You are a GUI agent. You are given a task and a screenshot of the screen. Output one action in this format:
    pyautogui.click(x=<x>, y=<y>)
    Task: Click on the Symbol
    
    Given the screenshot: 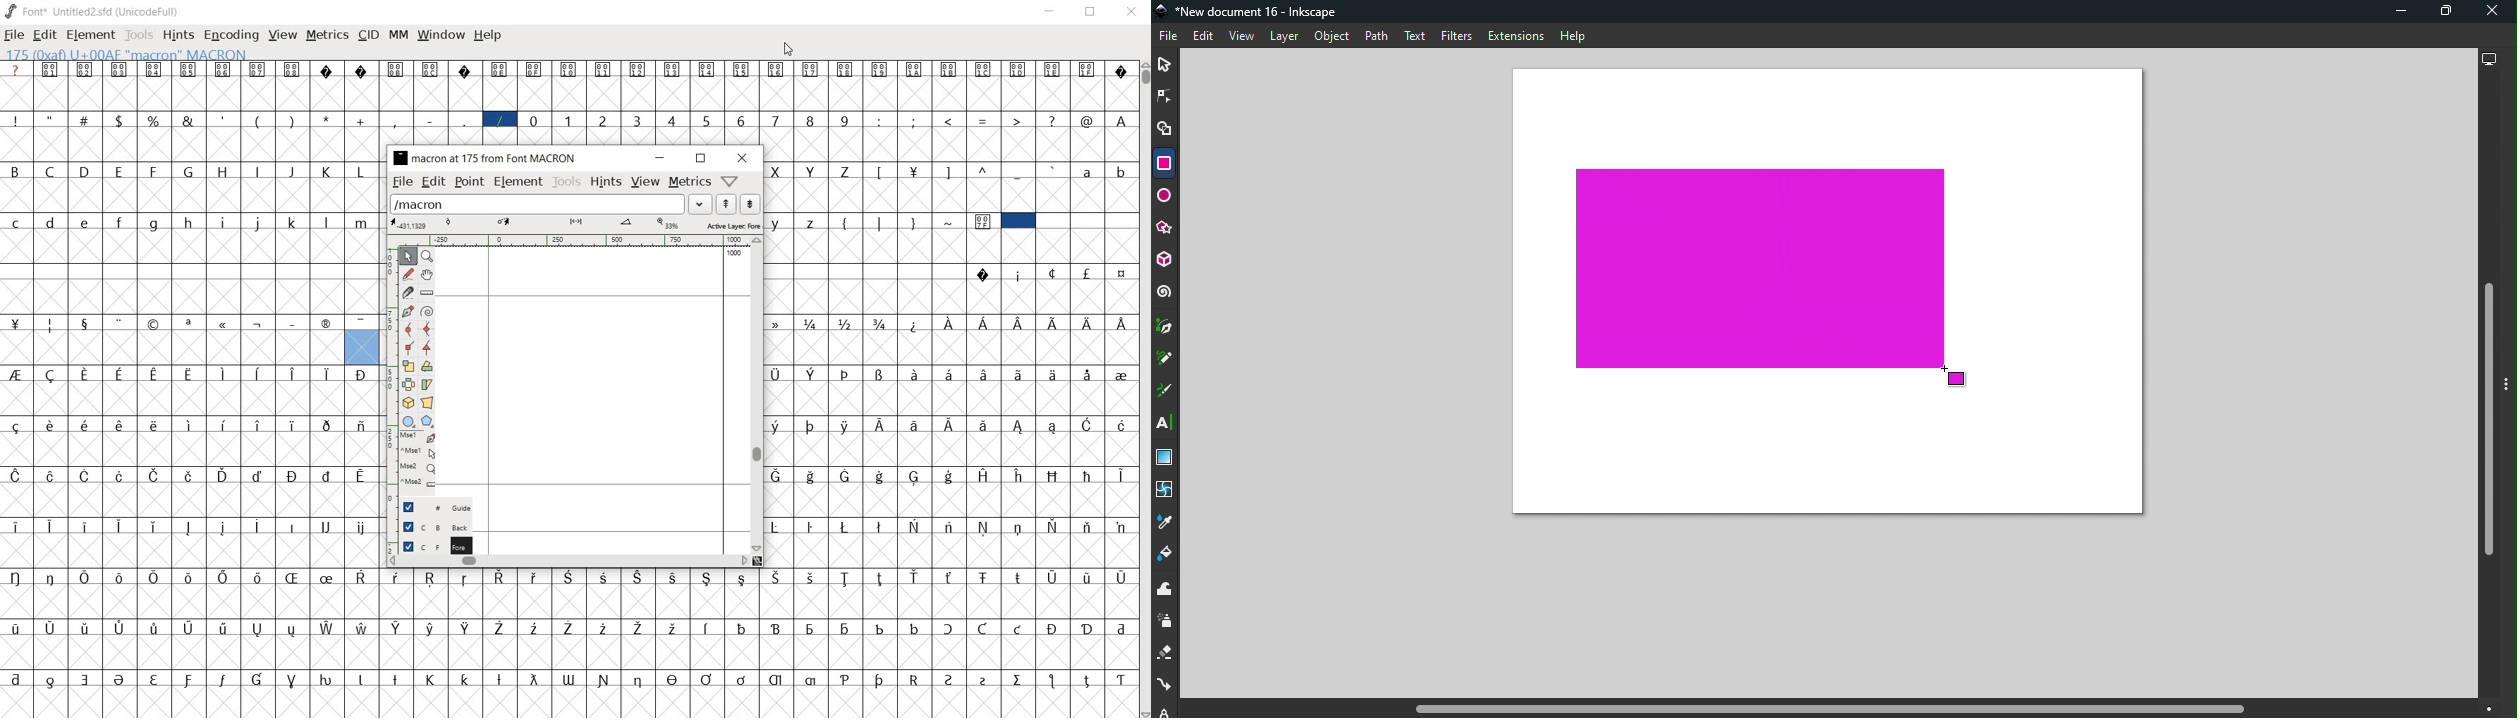 What is the action you would take?
    pyautogui.click(x=778, y=323)
    